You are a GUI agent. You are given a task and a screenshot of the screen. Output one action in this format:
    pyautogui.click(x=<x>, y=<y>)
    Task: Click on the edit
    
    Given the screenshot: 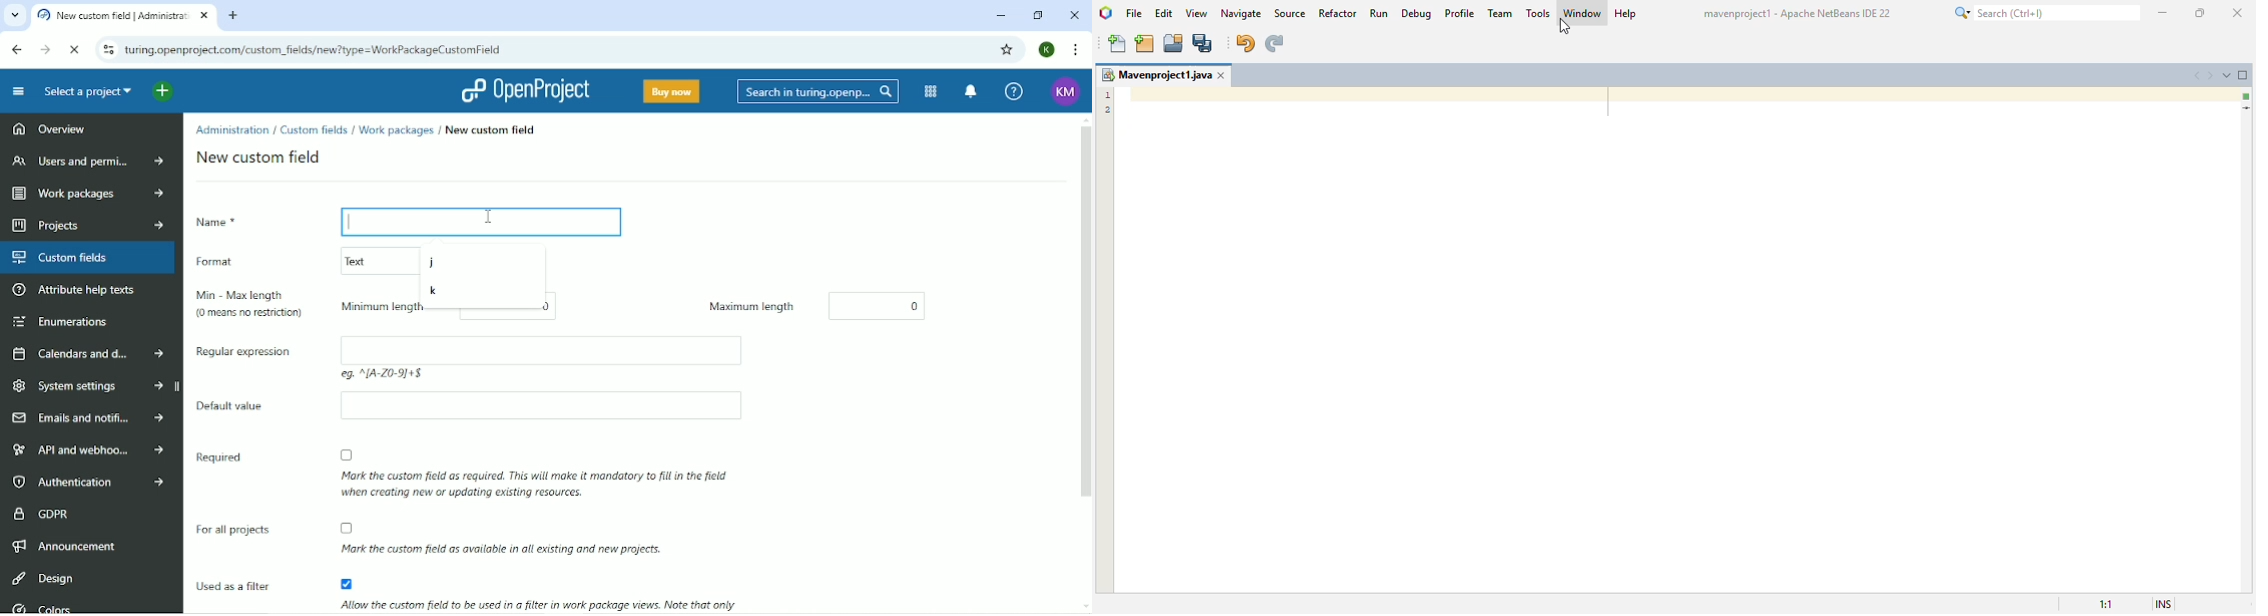 What is the action you would take?
    pyautogui.click(x=1164, y=12)
    